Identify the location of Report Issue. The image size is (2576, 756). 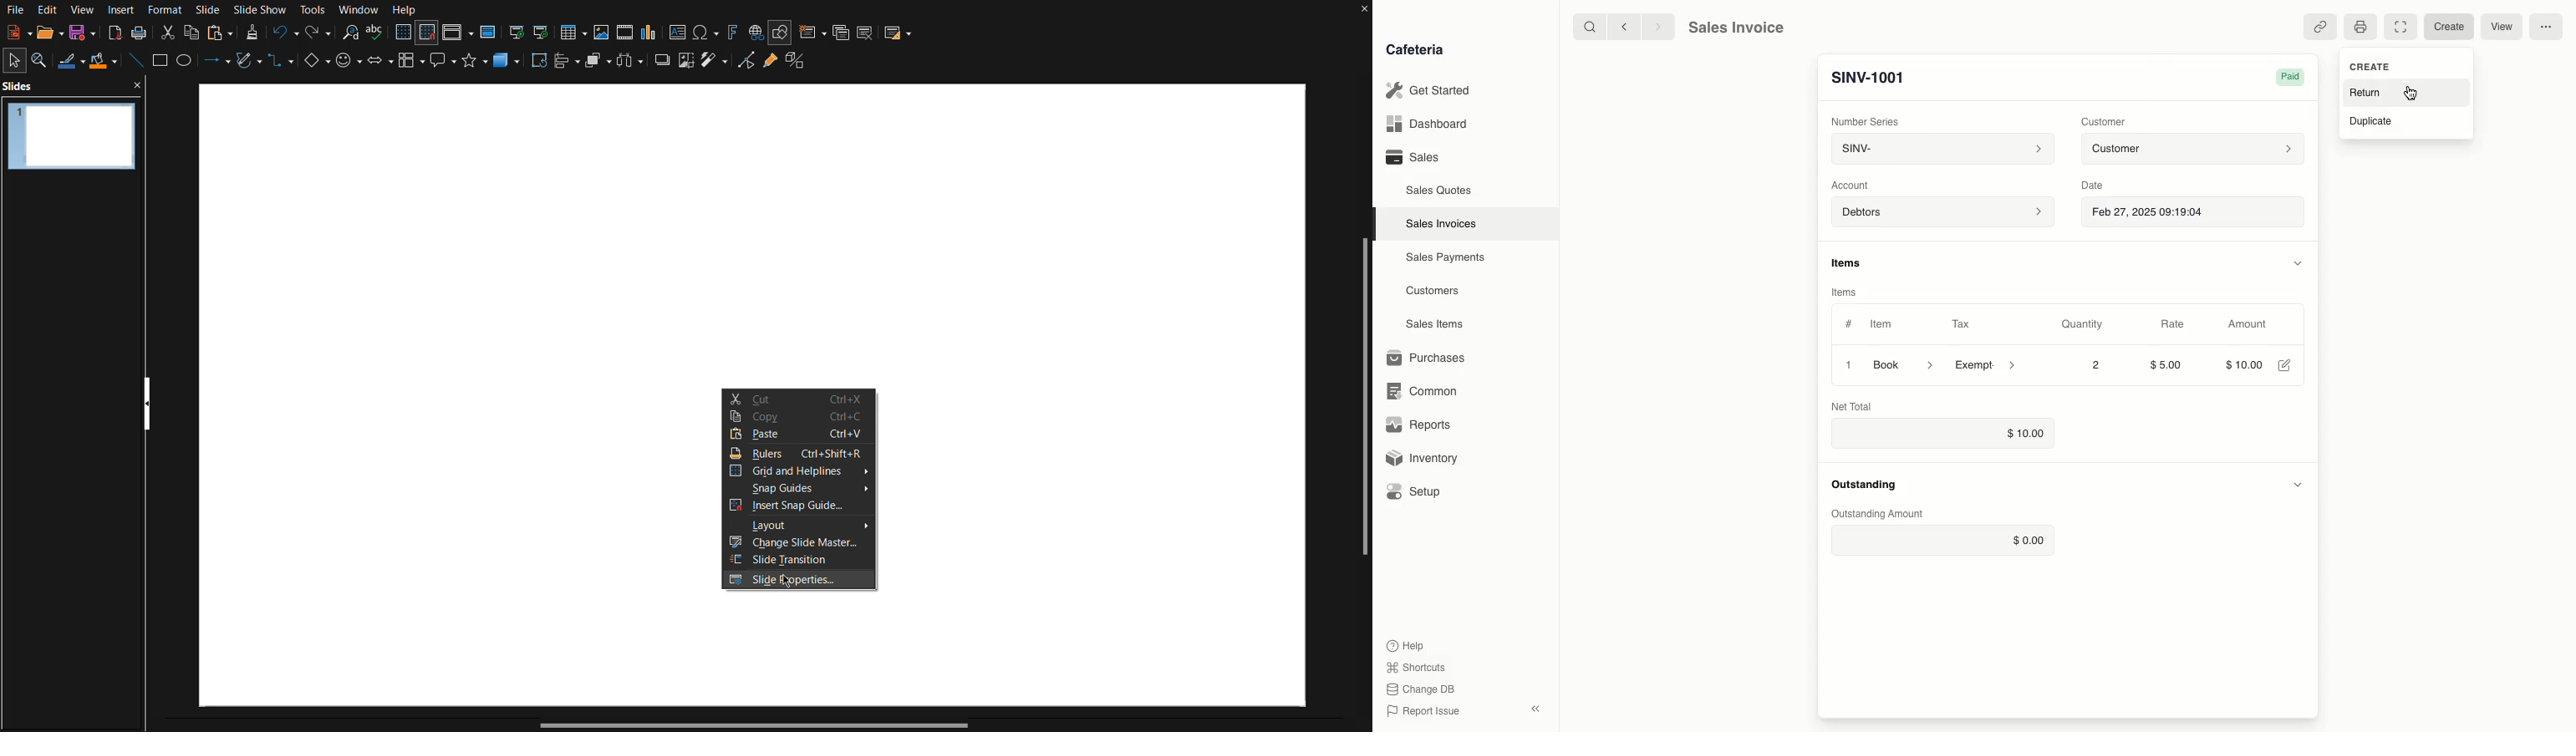
(1427, 709).